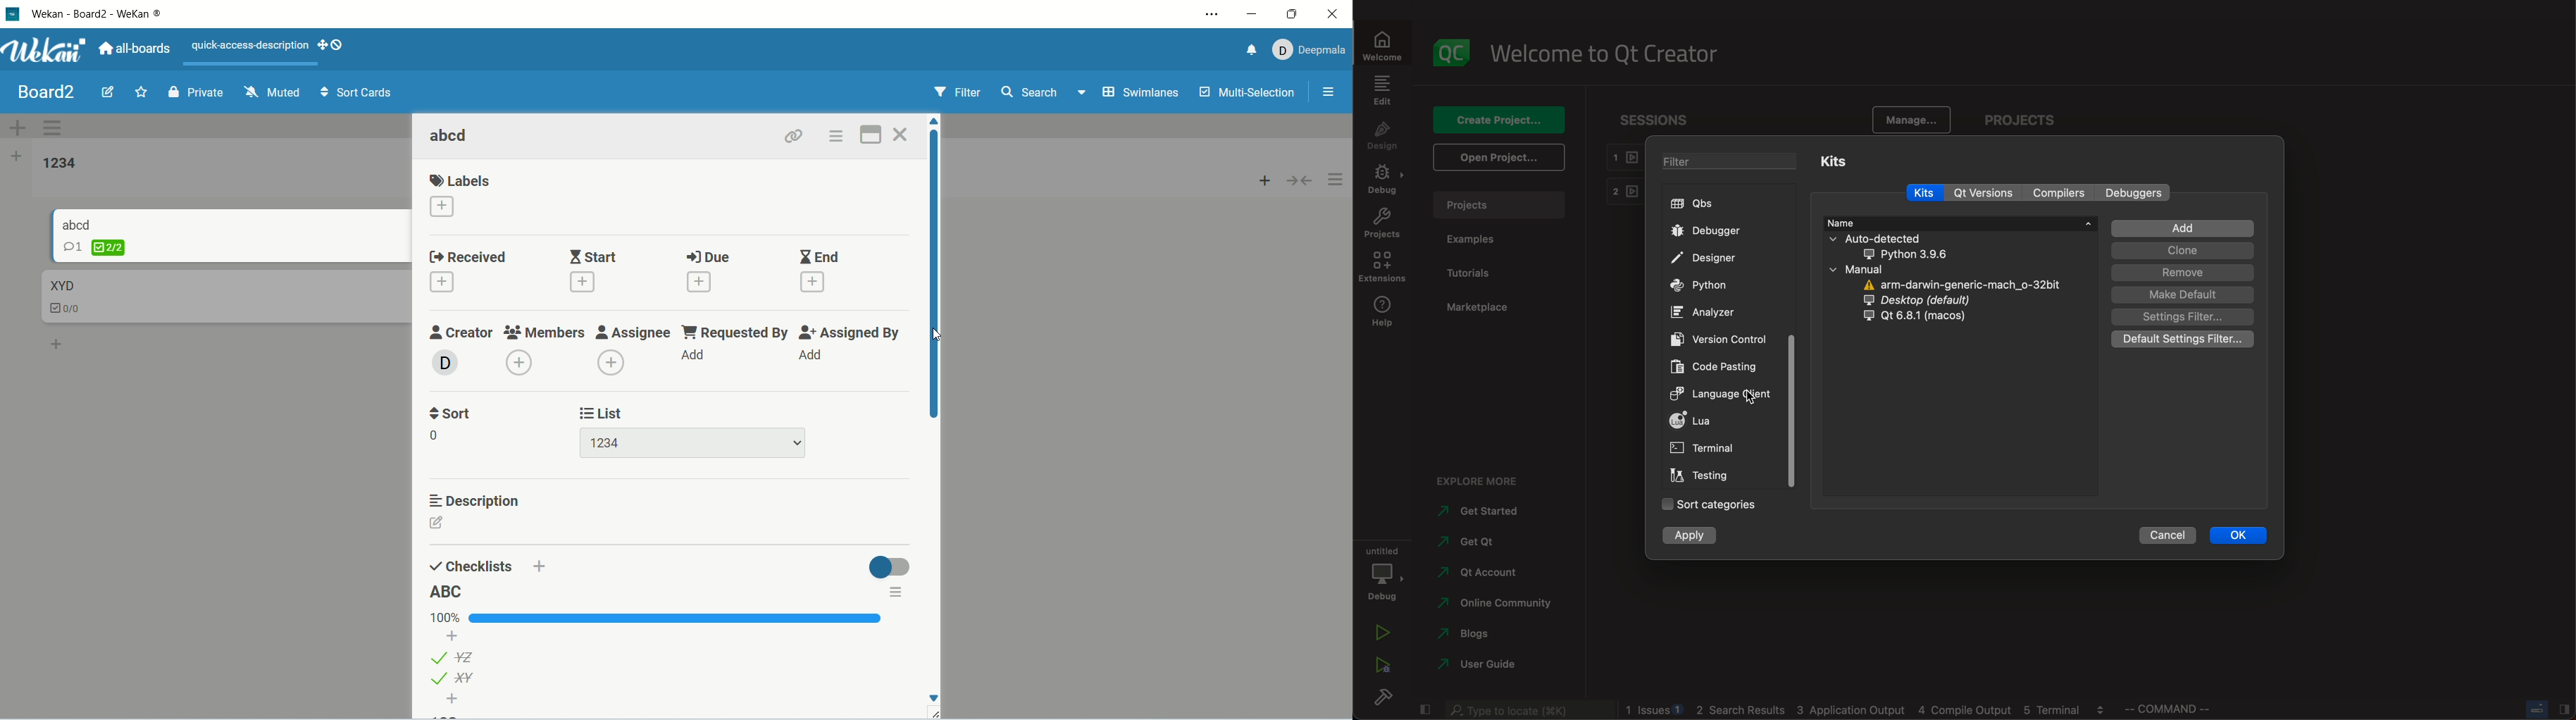 The height and width of the screenshot is (728, 2576). Describe the element at coordinates (1654, 123) in the screenshot. I see `sessions` at that location.